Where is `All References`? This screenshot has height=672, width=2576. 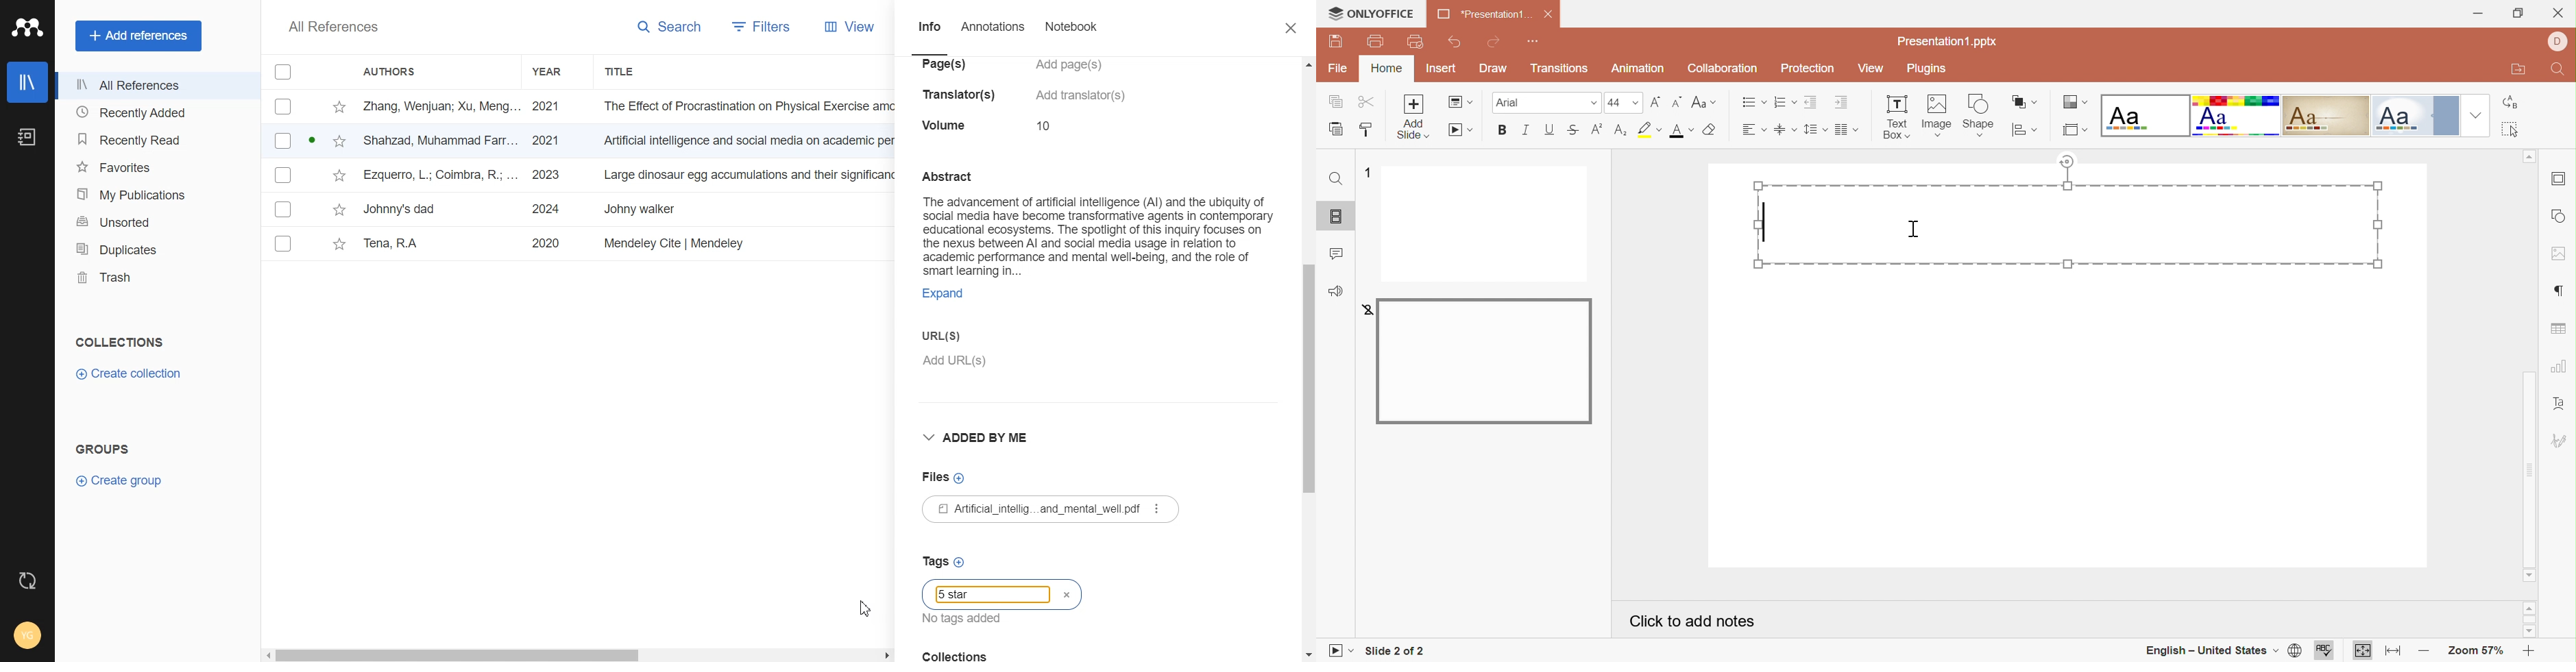
All References is located at coordinates (155, 86).